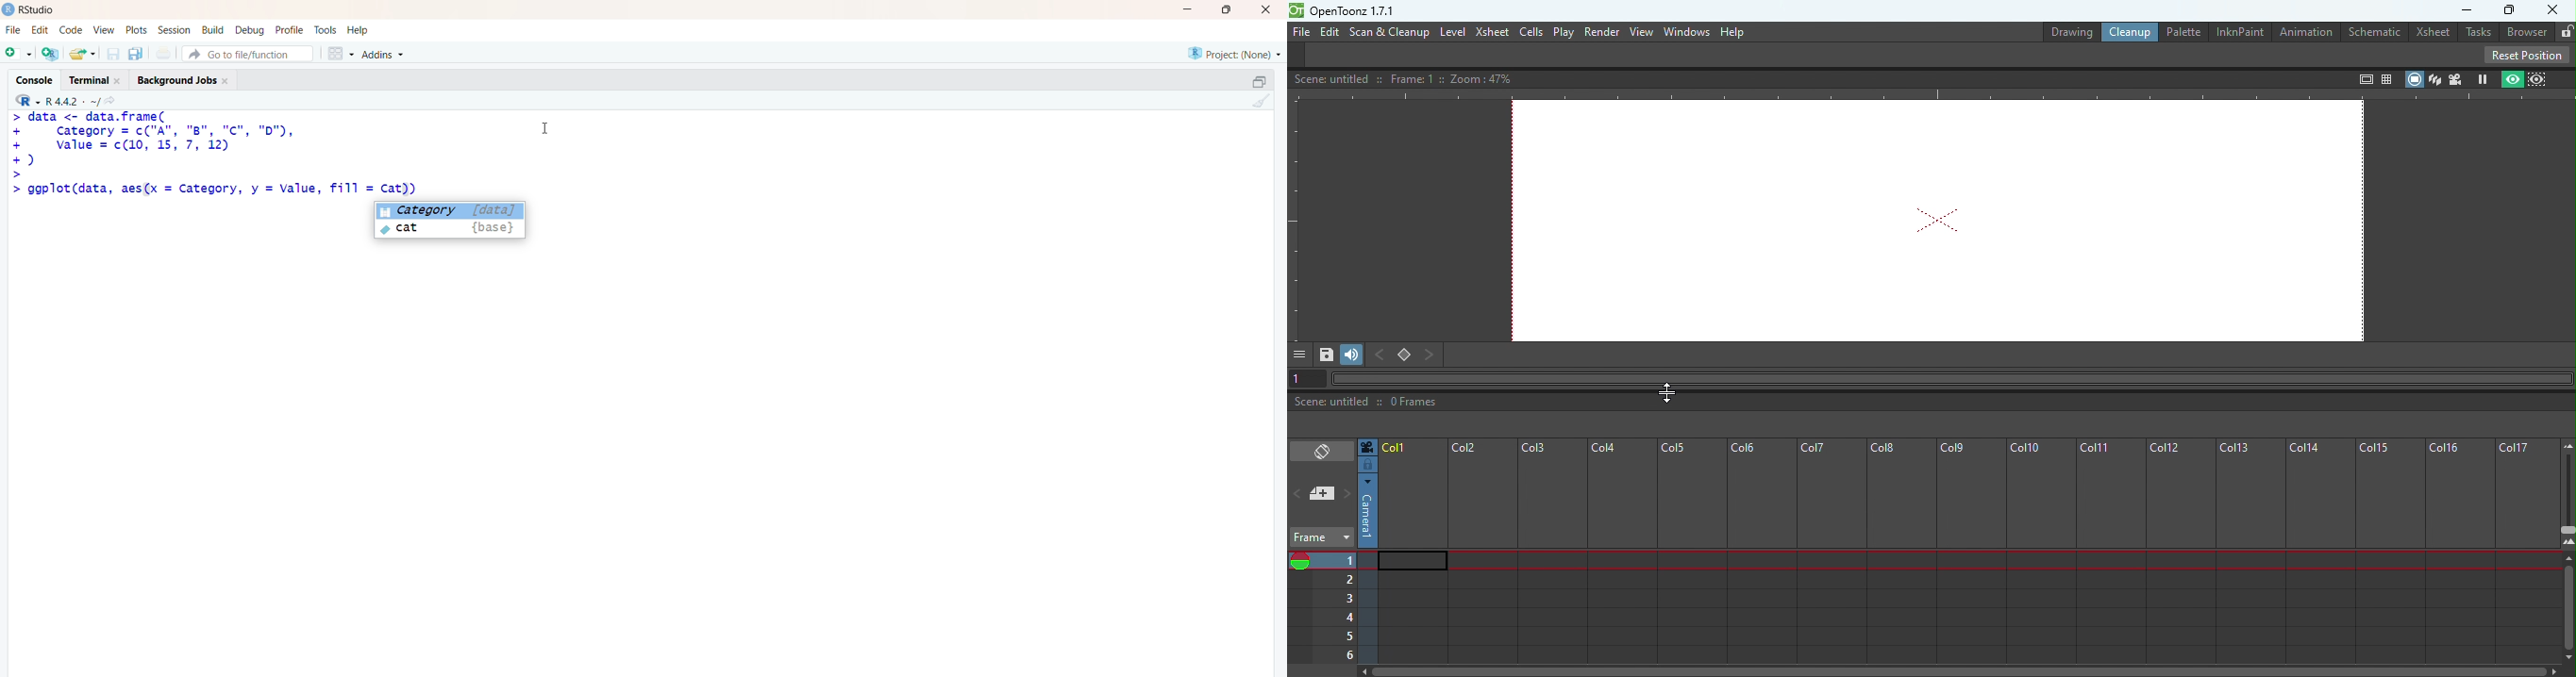 The image size is (2576, 700). What do you see at coordinates (1599, 31) in the screenshot?
I see `Render` at bounding box center [1599, 31].